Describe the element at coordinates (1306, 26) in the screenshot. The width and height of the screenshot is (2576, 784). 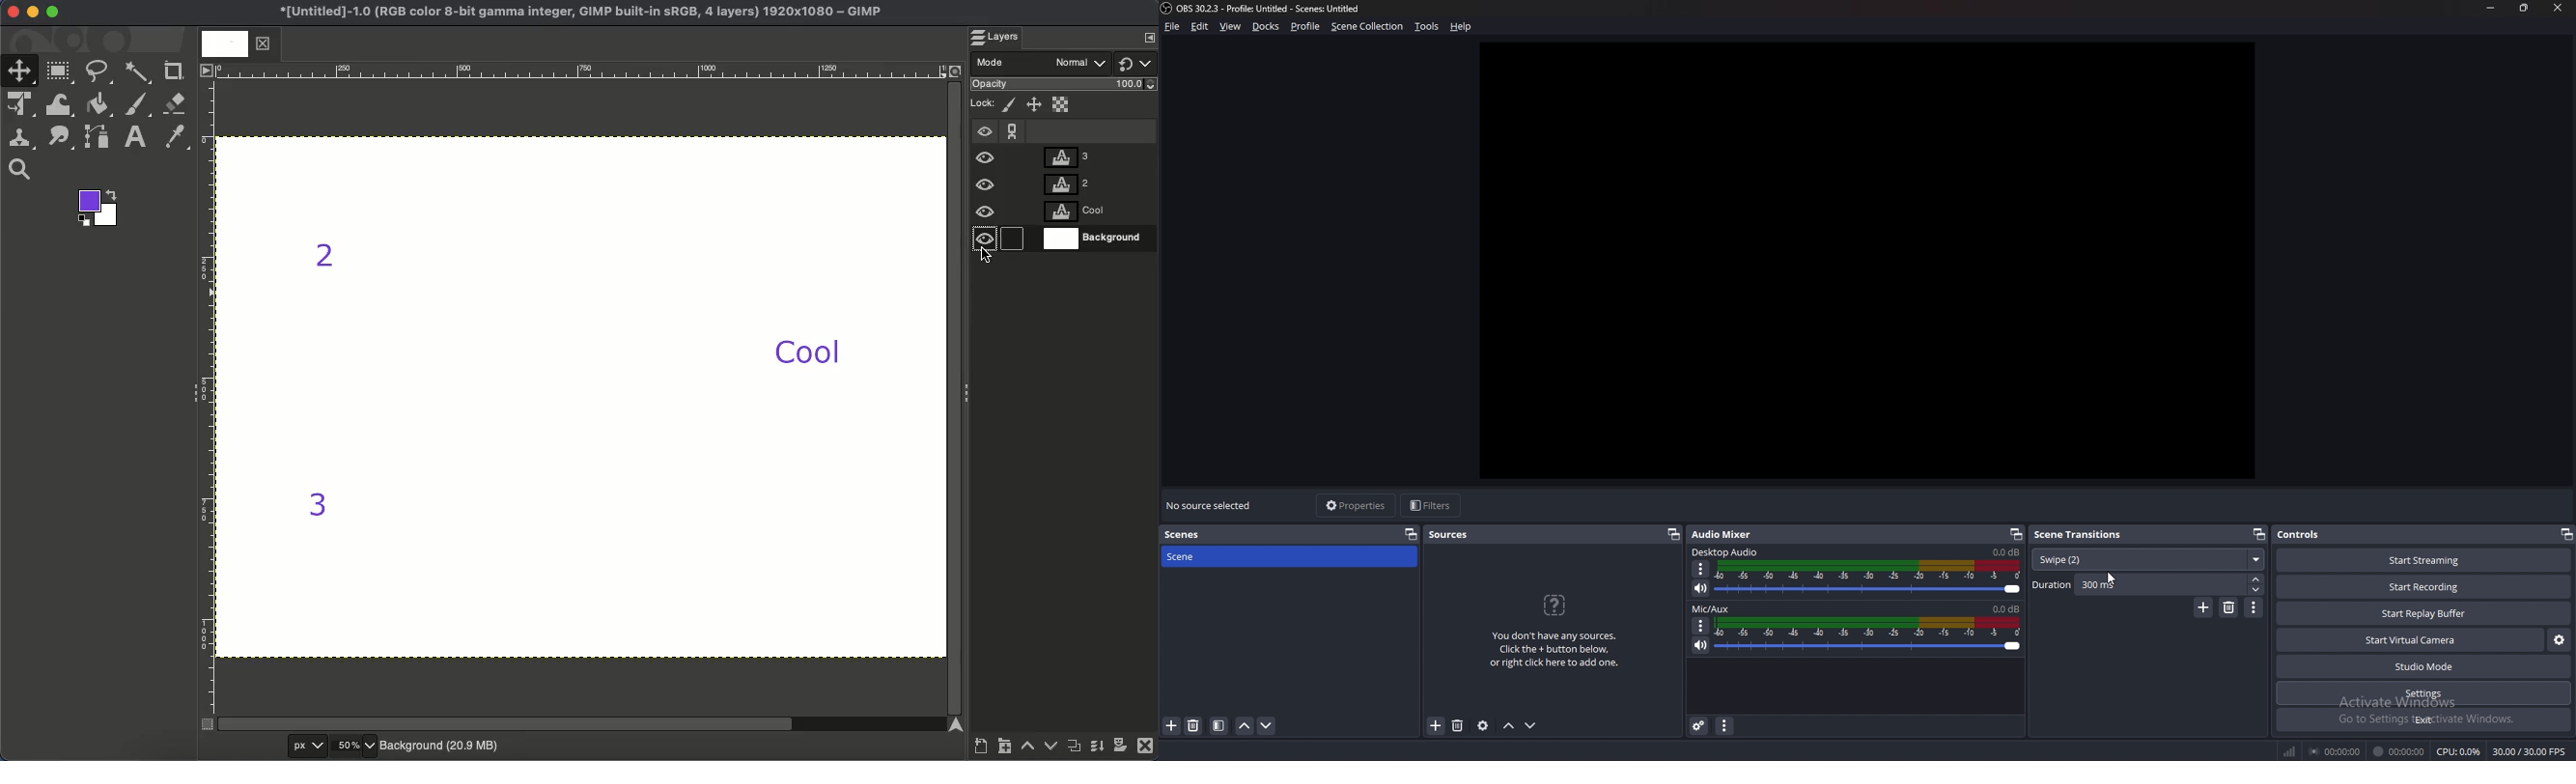
I see `profile` at that location.